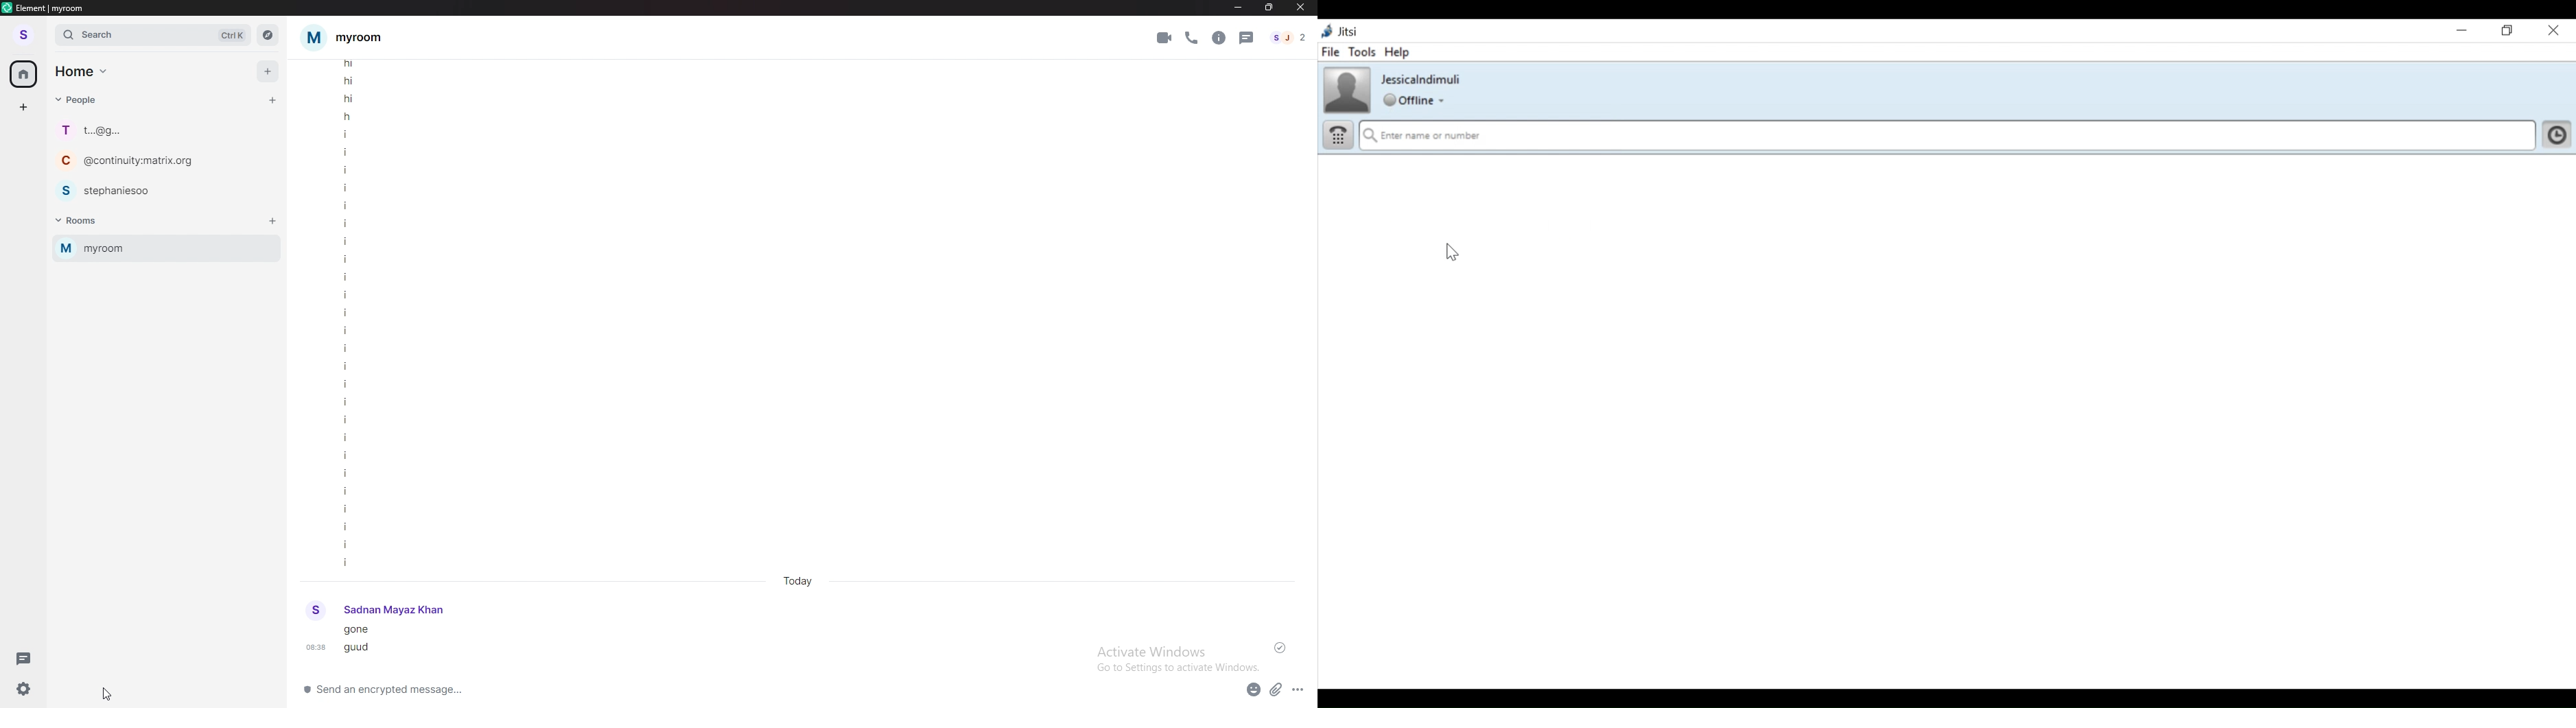  I want to click on people, so click(1287, 37).